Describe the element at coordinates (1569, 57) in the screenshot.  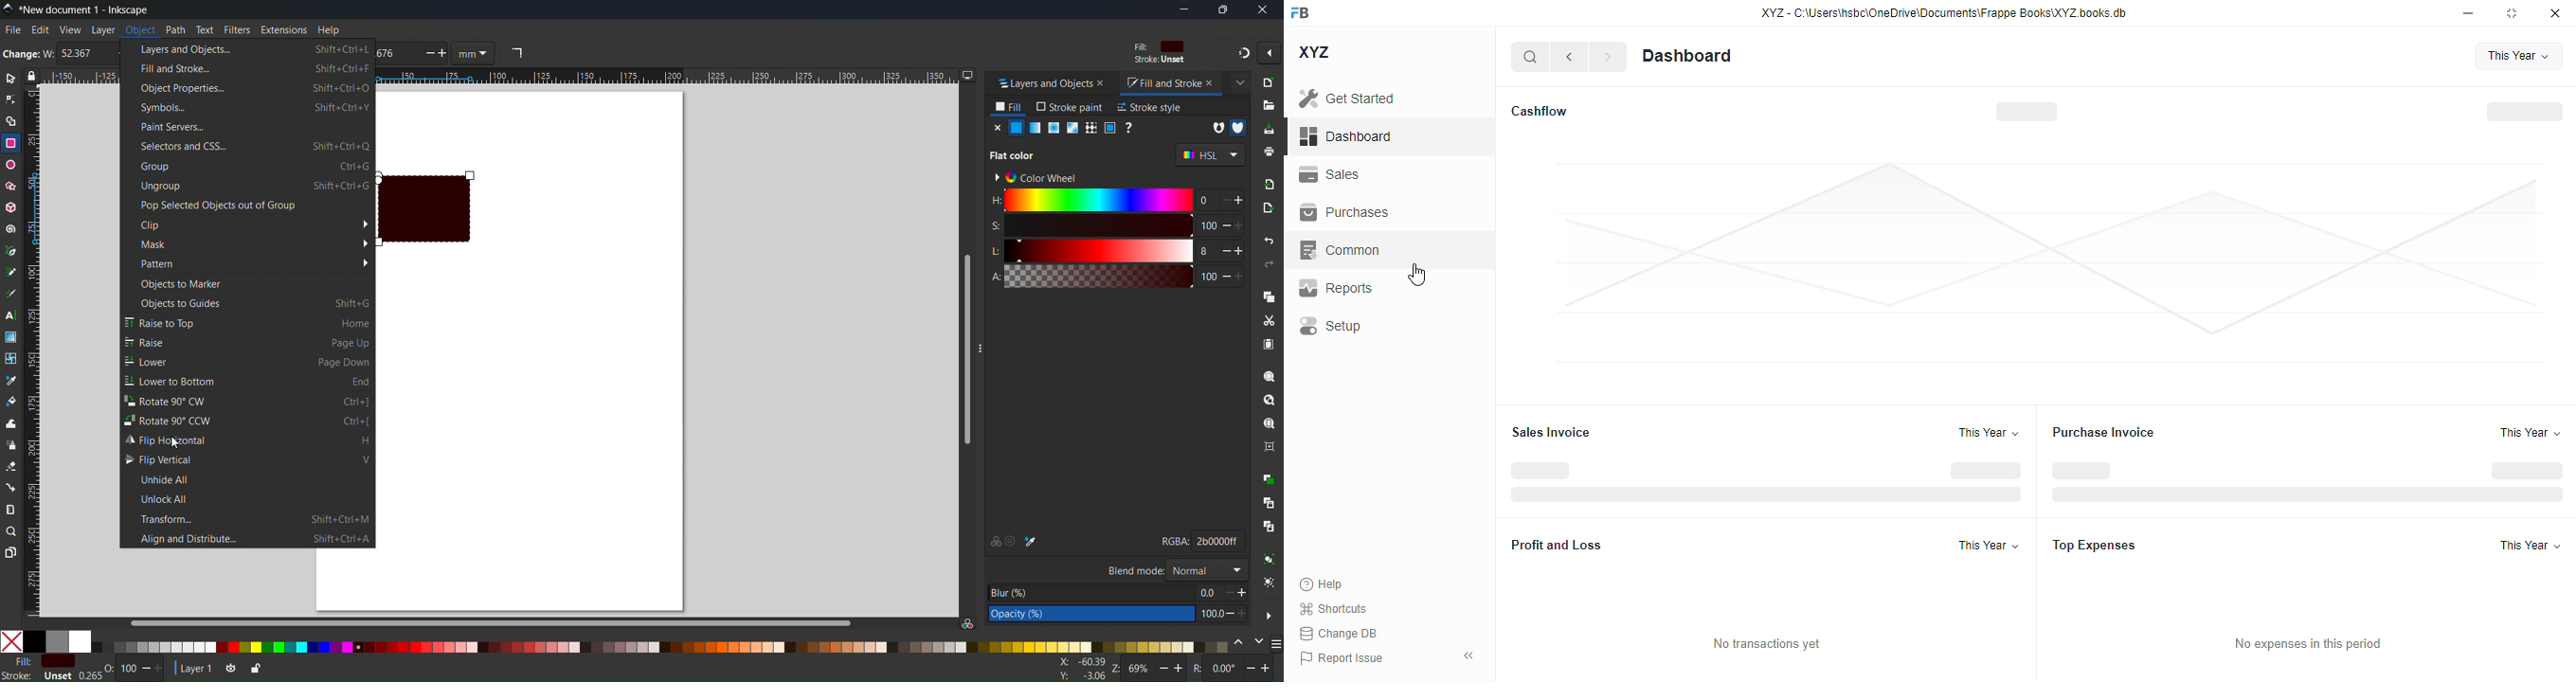
I see `previous` at that location.